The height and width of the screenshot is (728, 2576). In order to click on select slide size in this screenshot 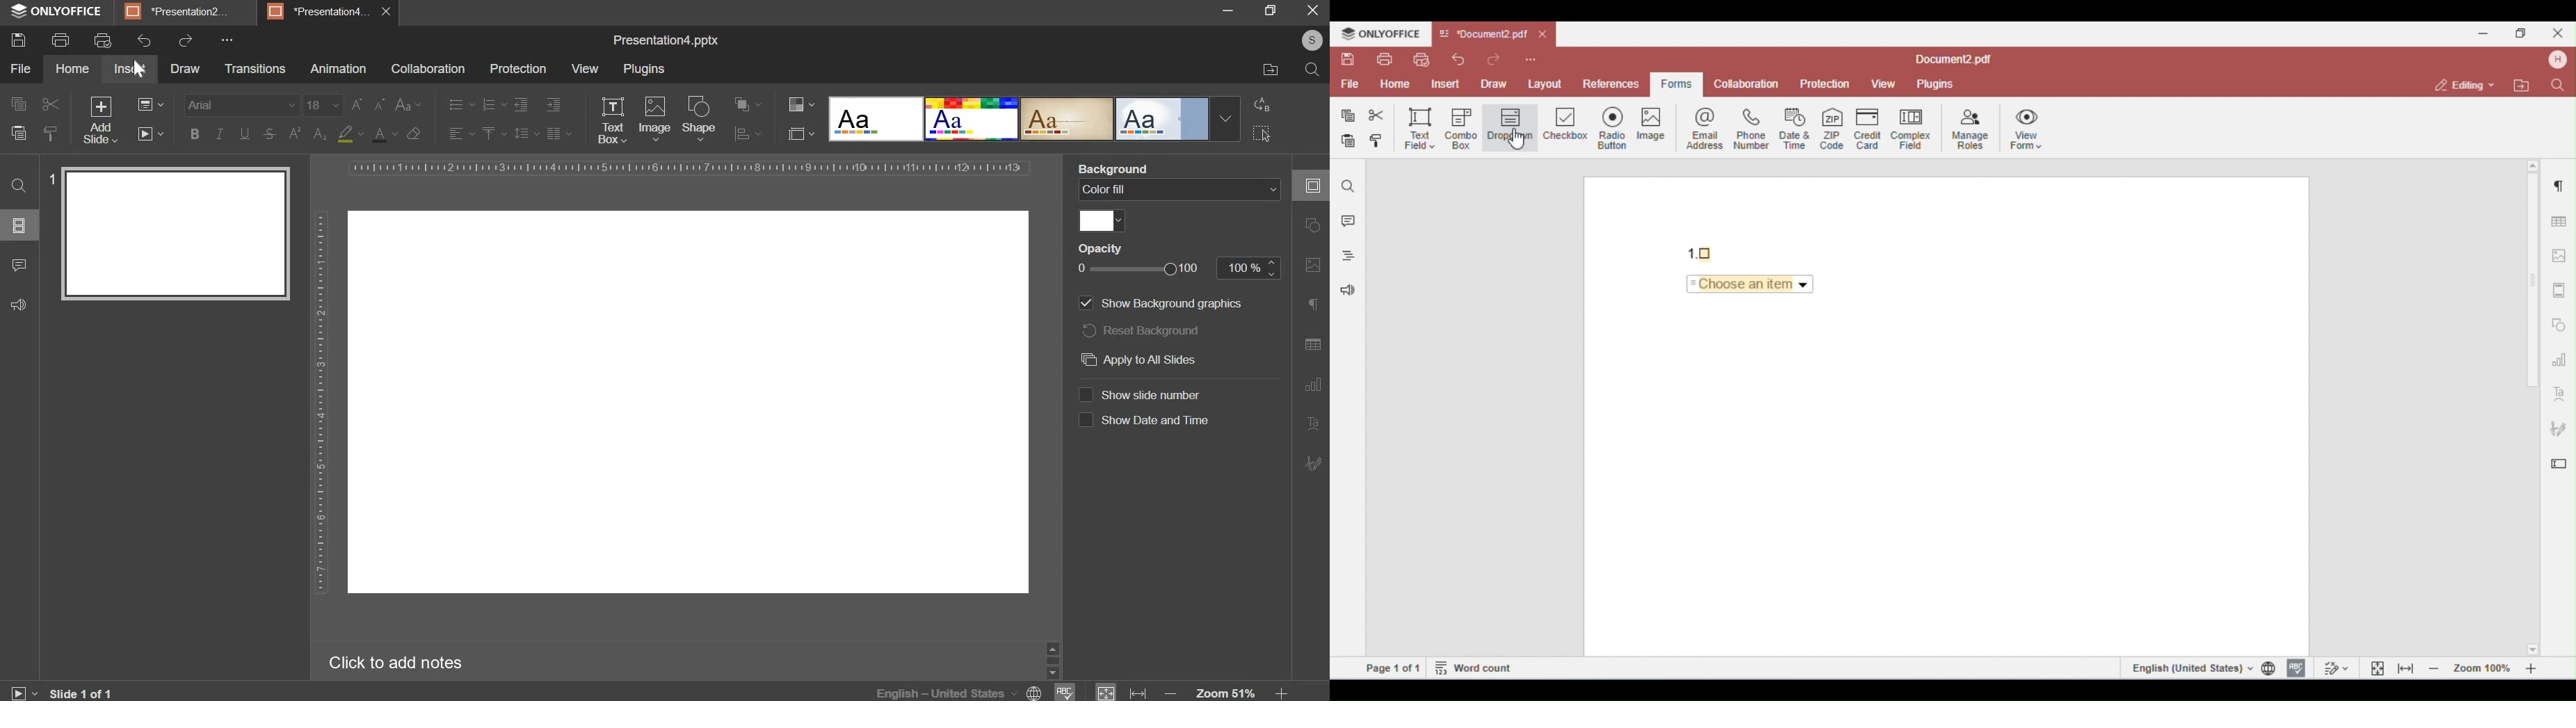, I will do `click(800, 134)`.